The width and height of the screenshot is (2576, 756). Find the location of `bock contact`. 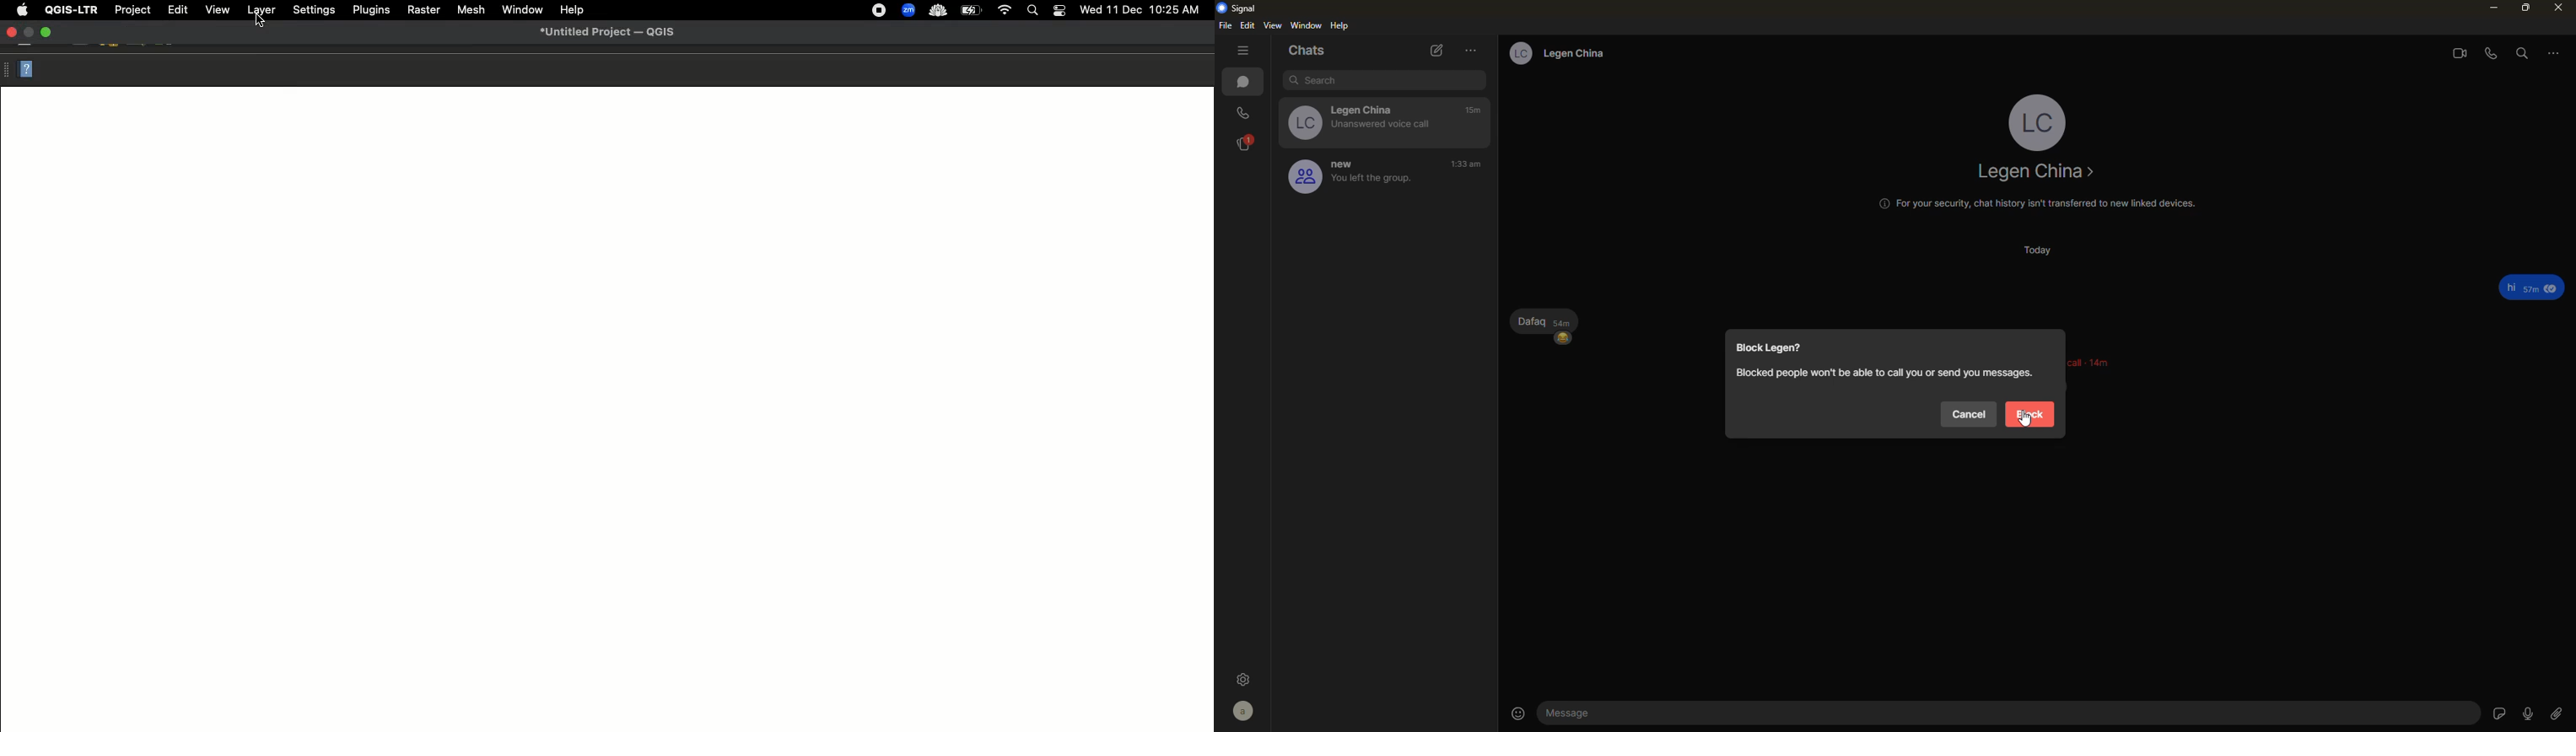

bock contact is located at coordinates (1767, 349).